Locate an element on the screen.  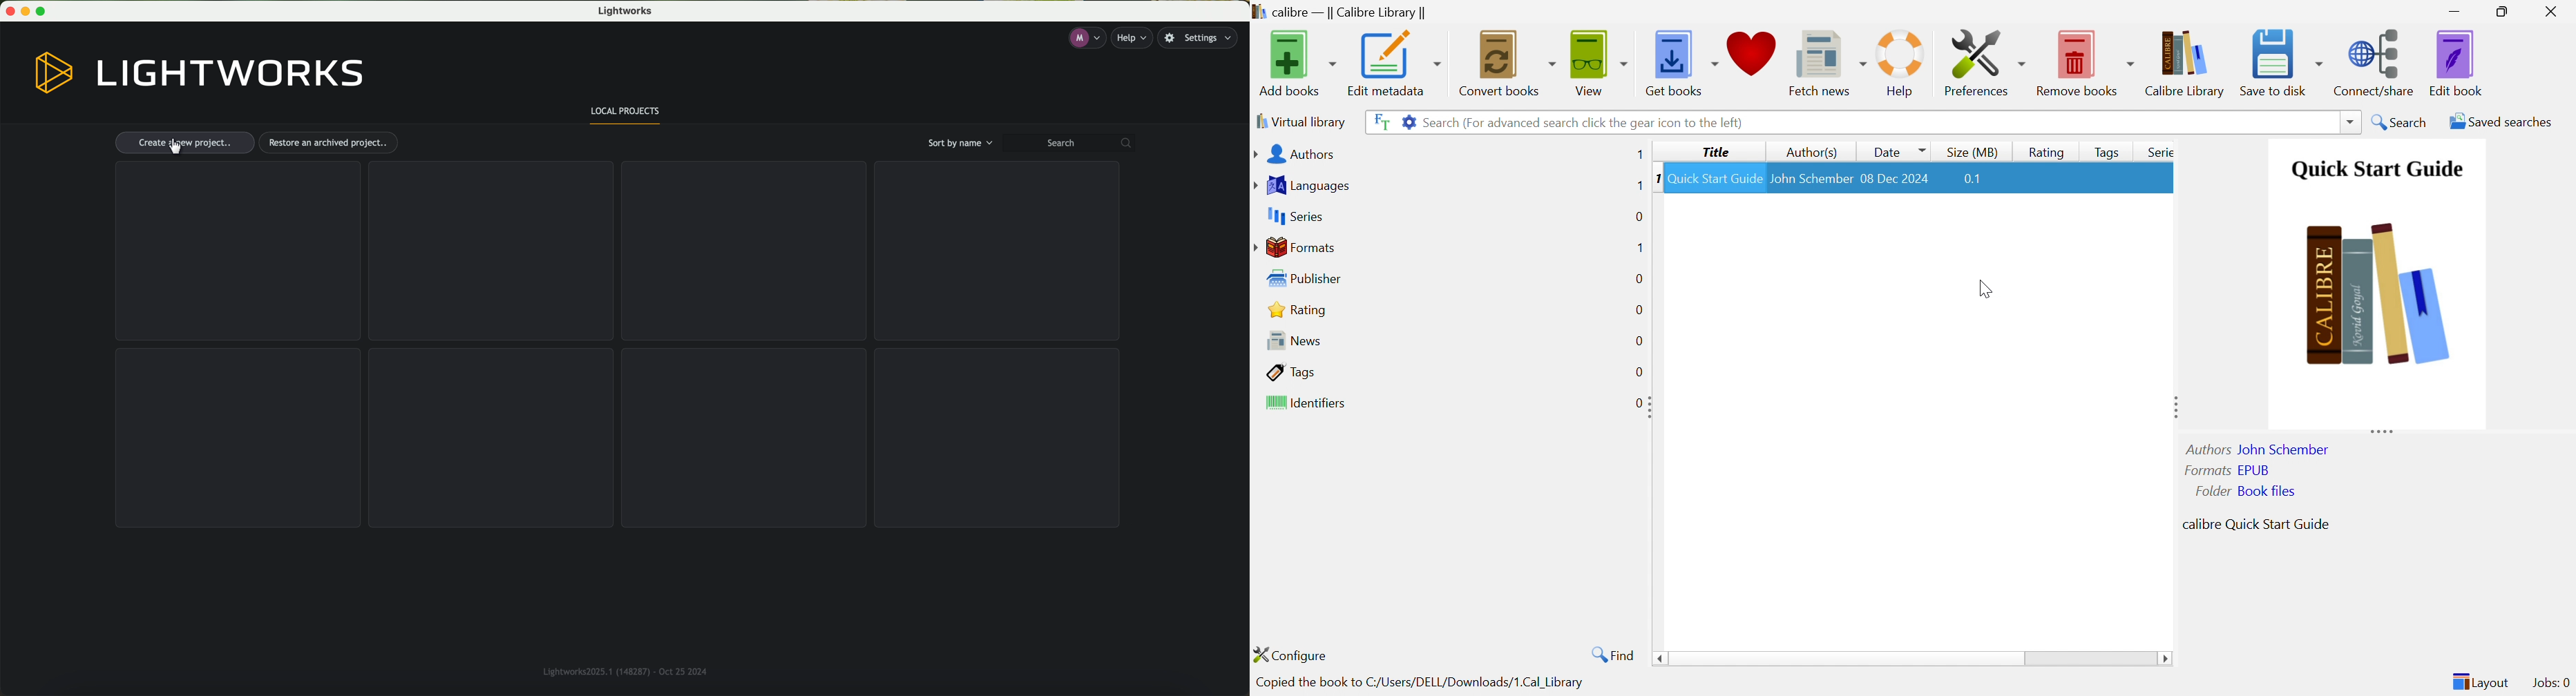
Calibre Library is located at coordinates (2185, 63).